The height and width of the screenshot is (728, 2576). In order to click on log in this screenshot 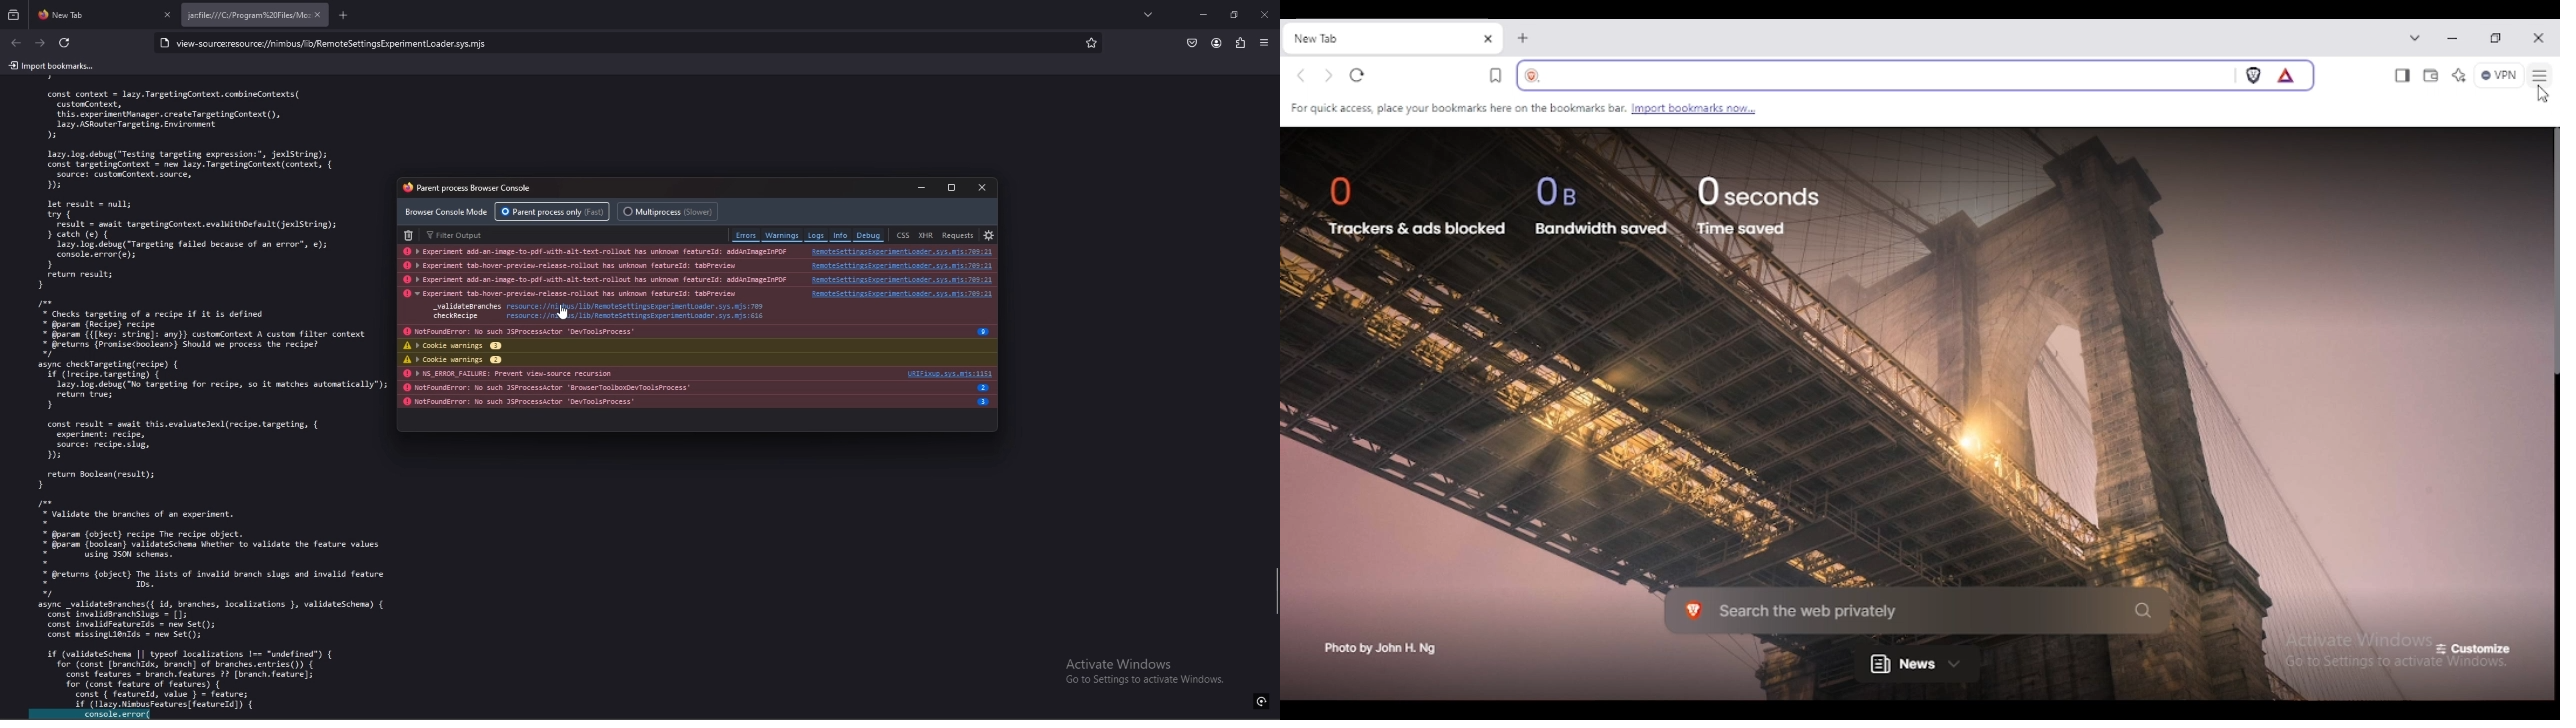, I will do `click(587, 373)`.